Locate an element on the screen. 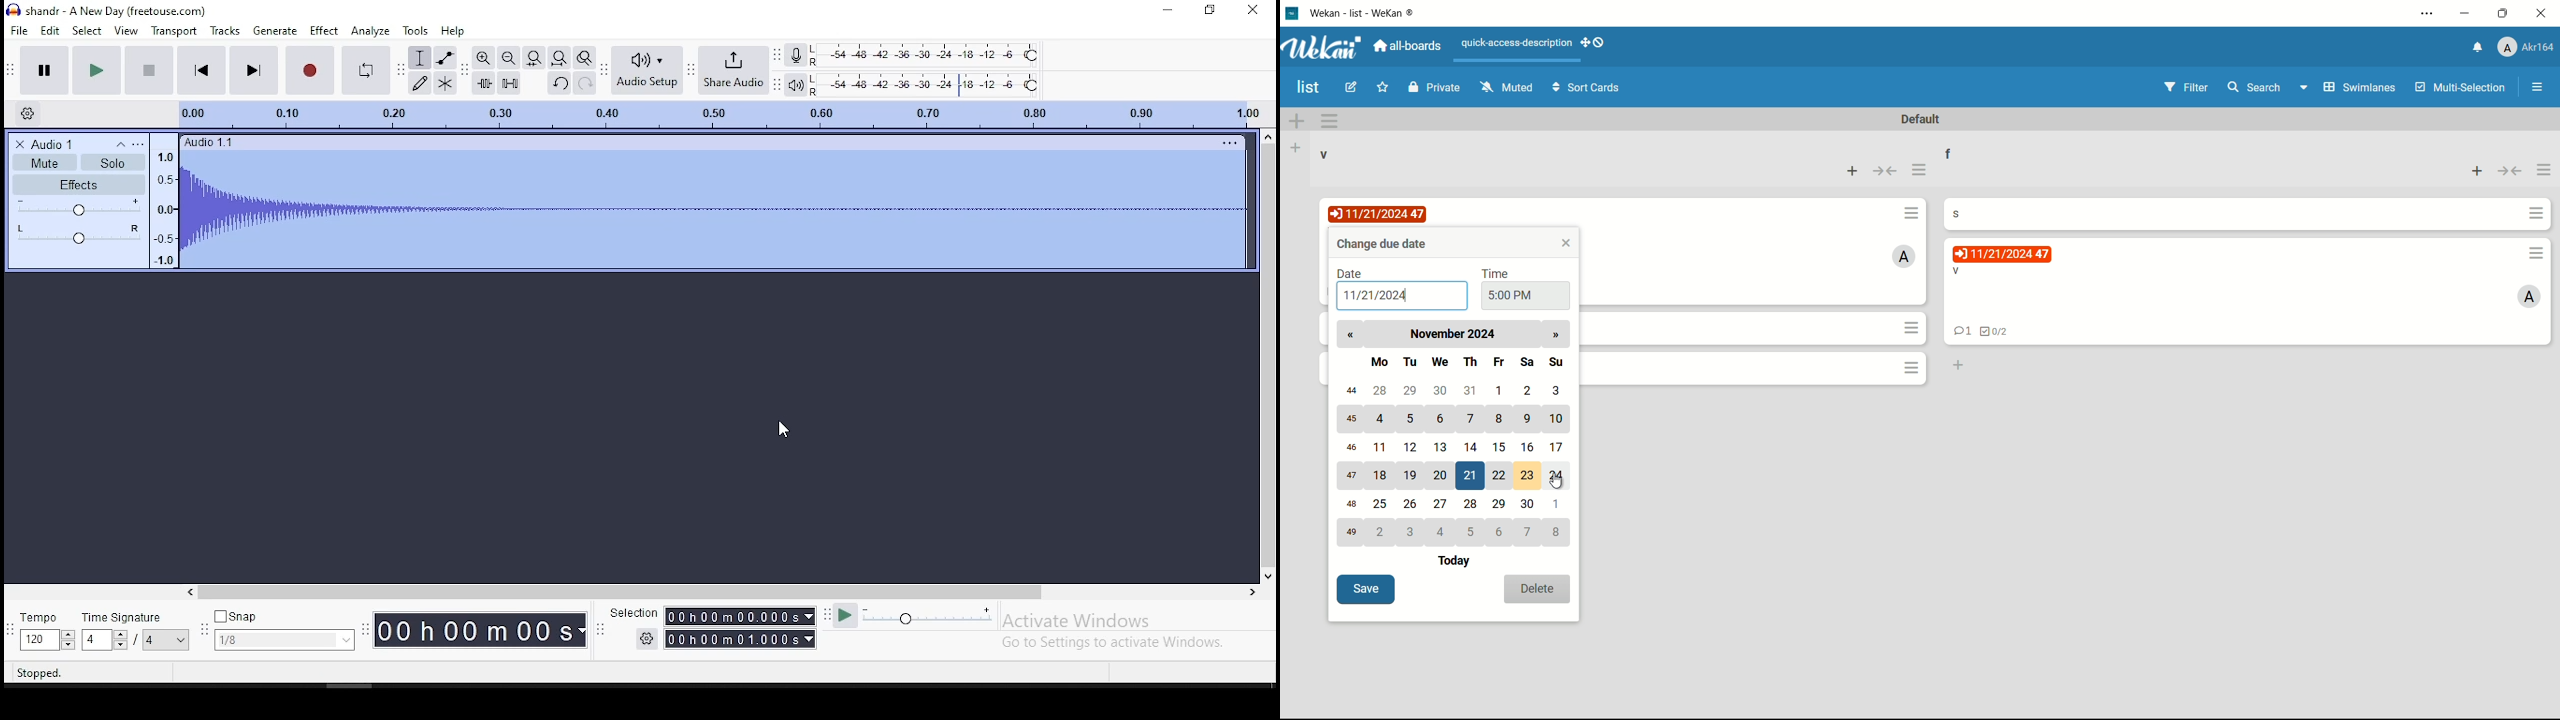 This screenshot has width=2576, height=728. restore is located at coordinates (1208, 10).